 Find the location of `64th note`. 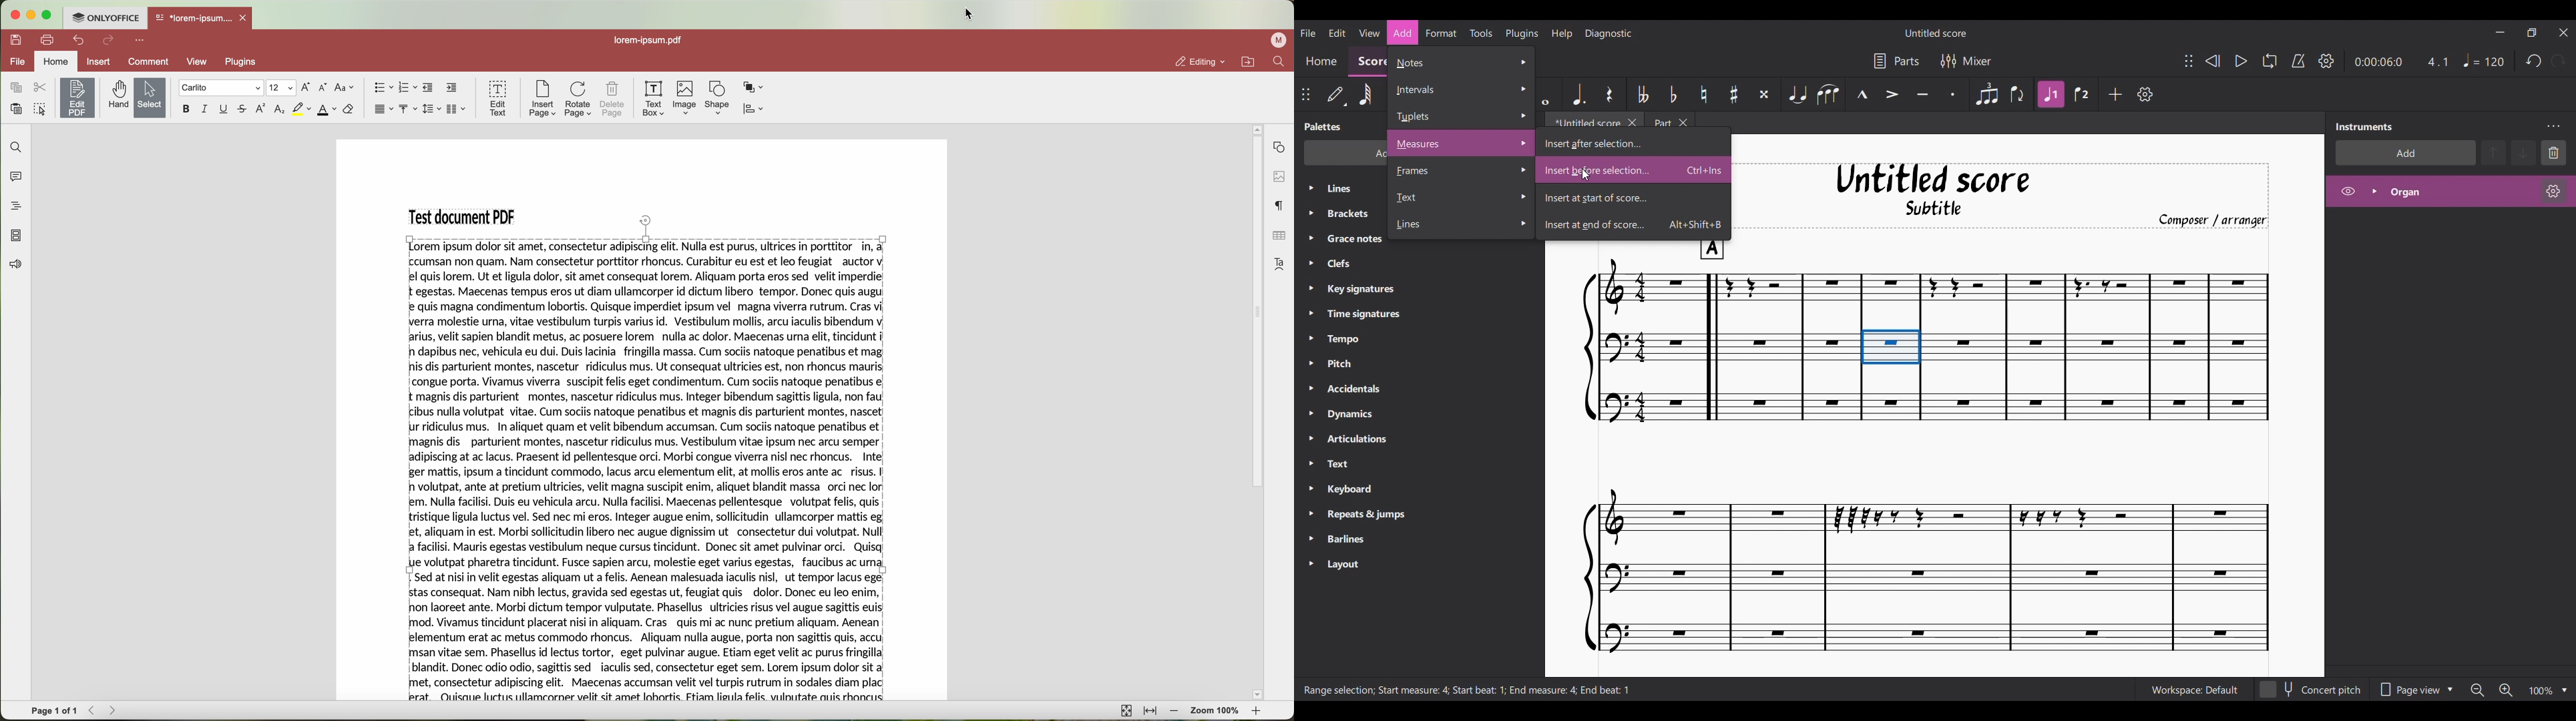

64th note is located at coordinates (1365, 95).